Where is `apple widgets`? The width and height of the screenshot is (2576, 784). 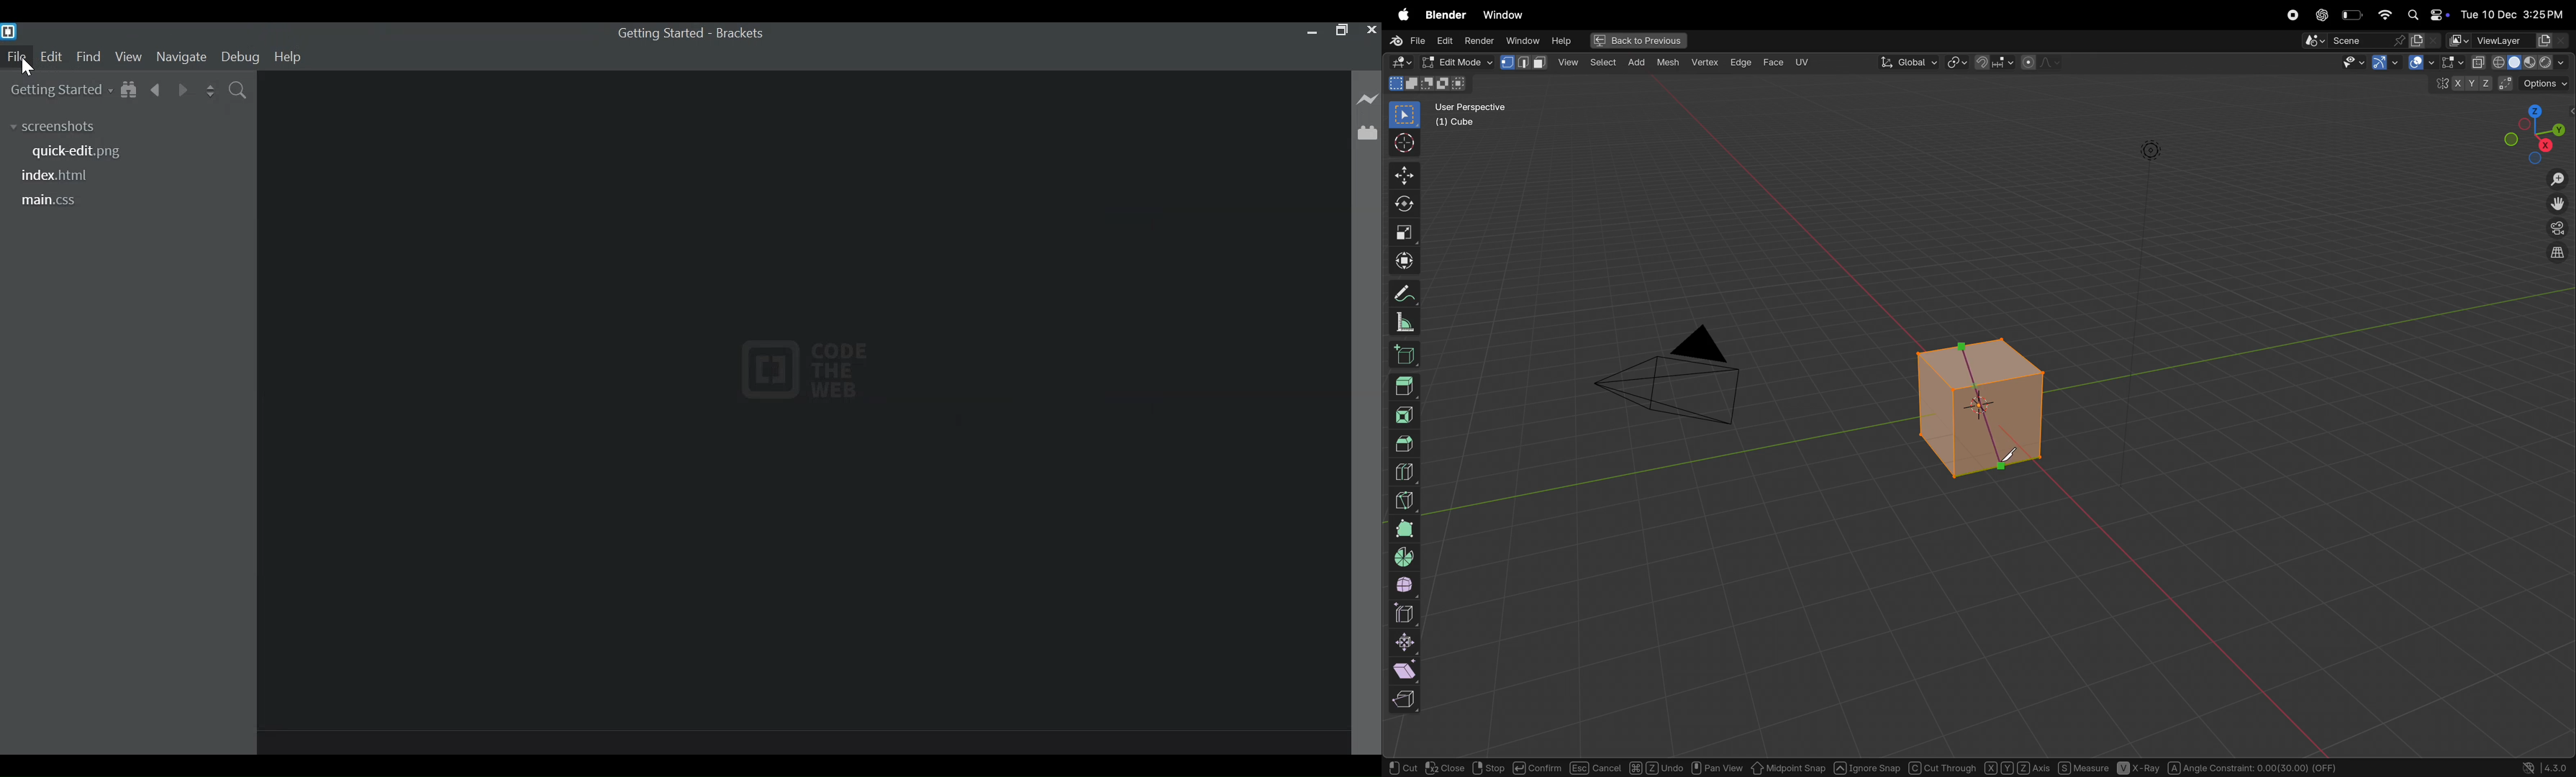 apple widgets is located at coordinates (2427, 13).